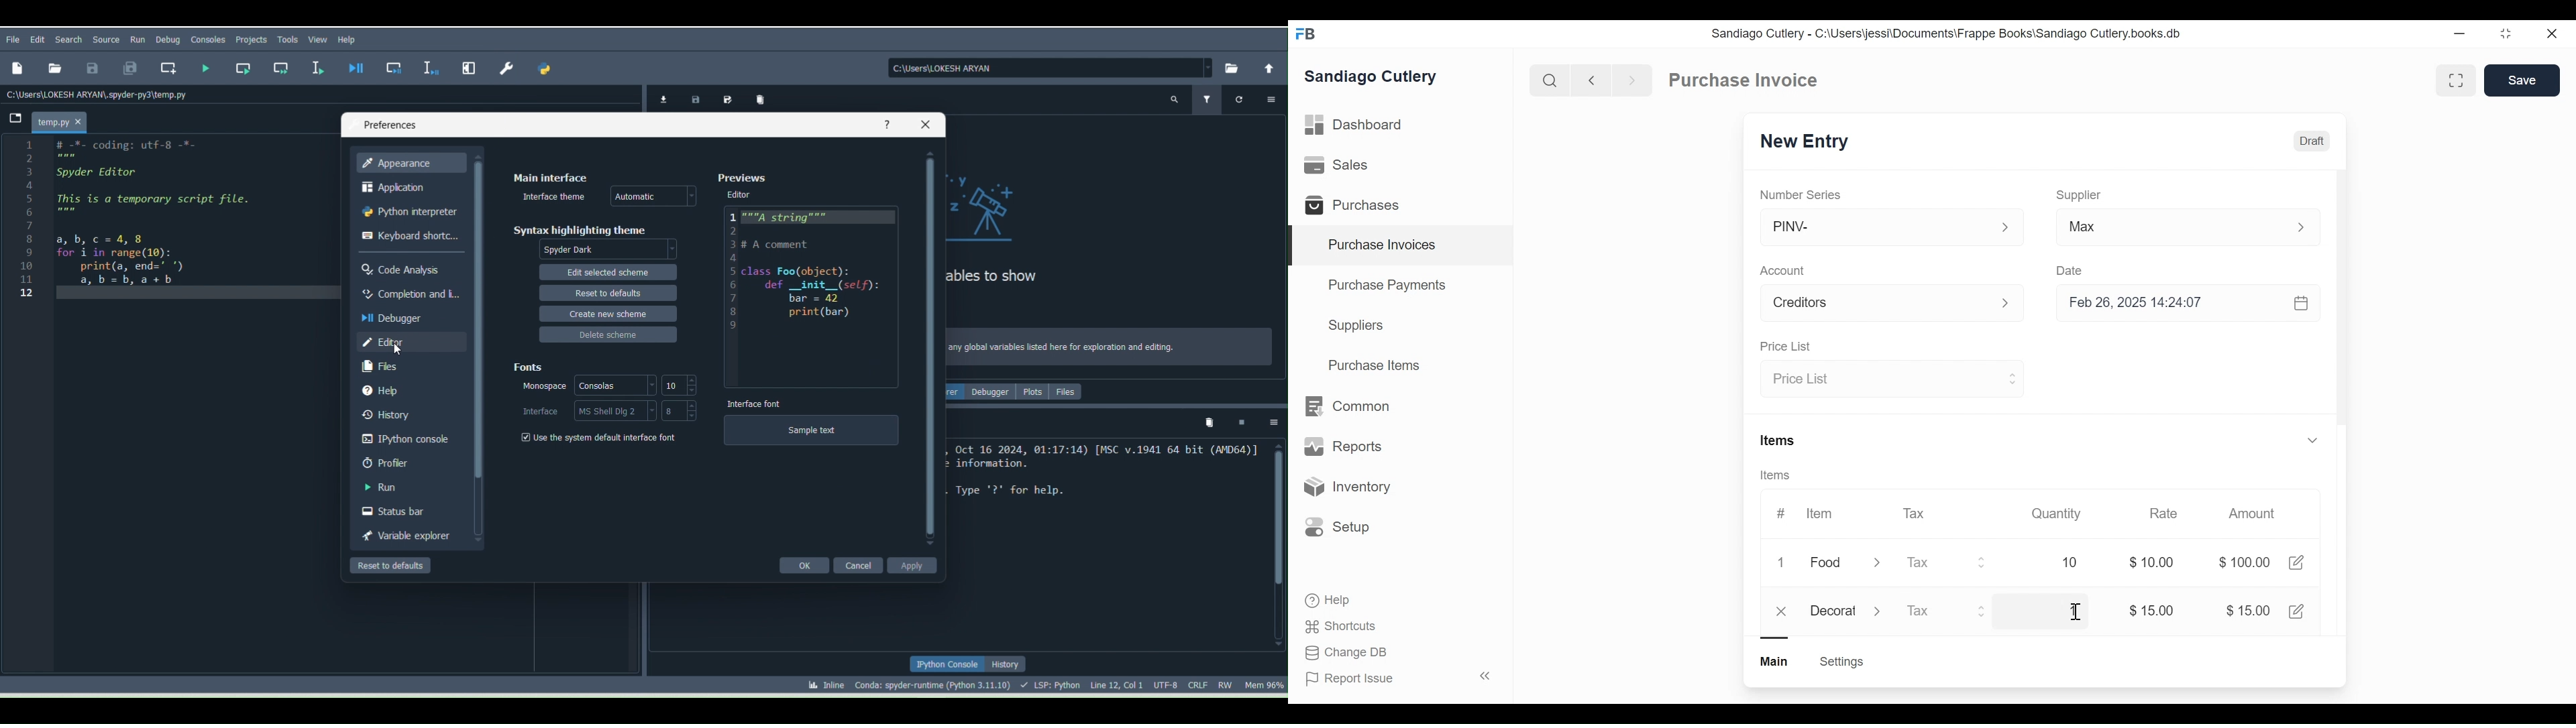 The image size is (2576, 728). What do you see at coordinates (1397, 678) in the screenshot?
I see `Report Issue` at bounding box center [1397, 678].